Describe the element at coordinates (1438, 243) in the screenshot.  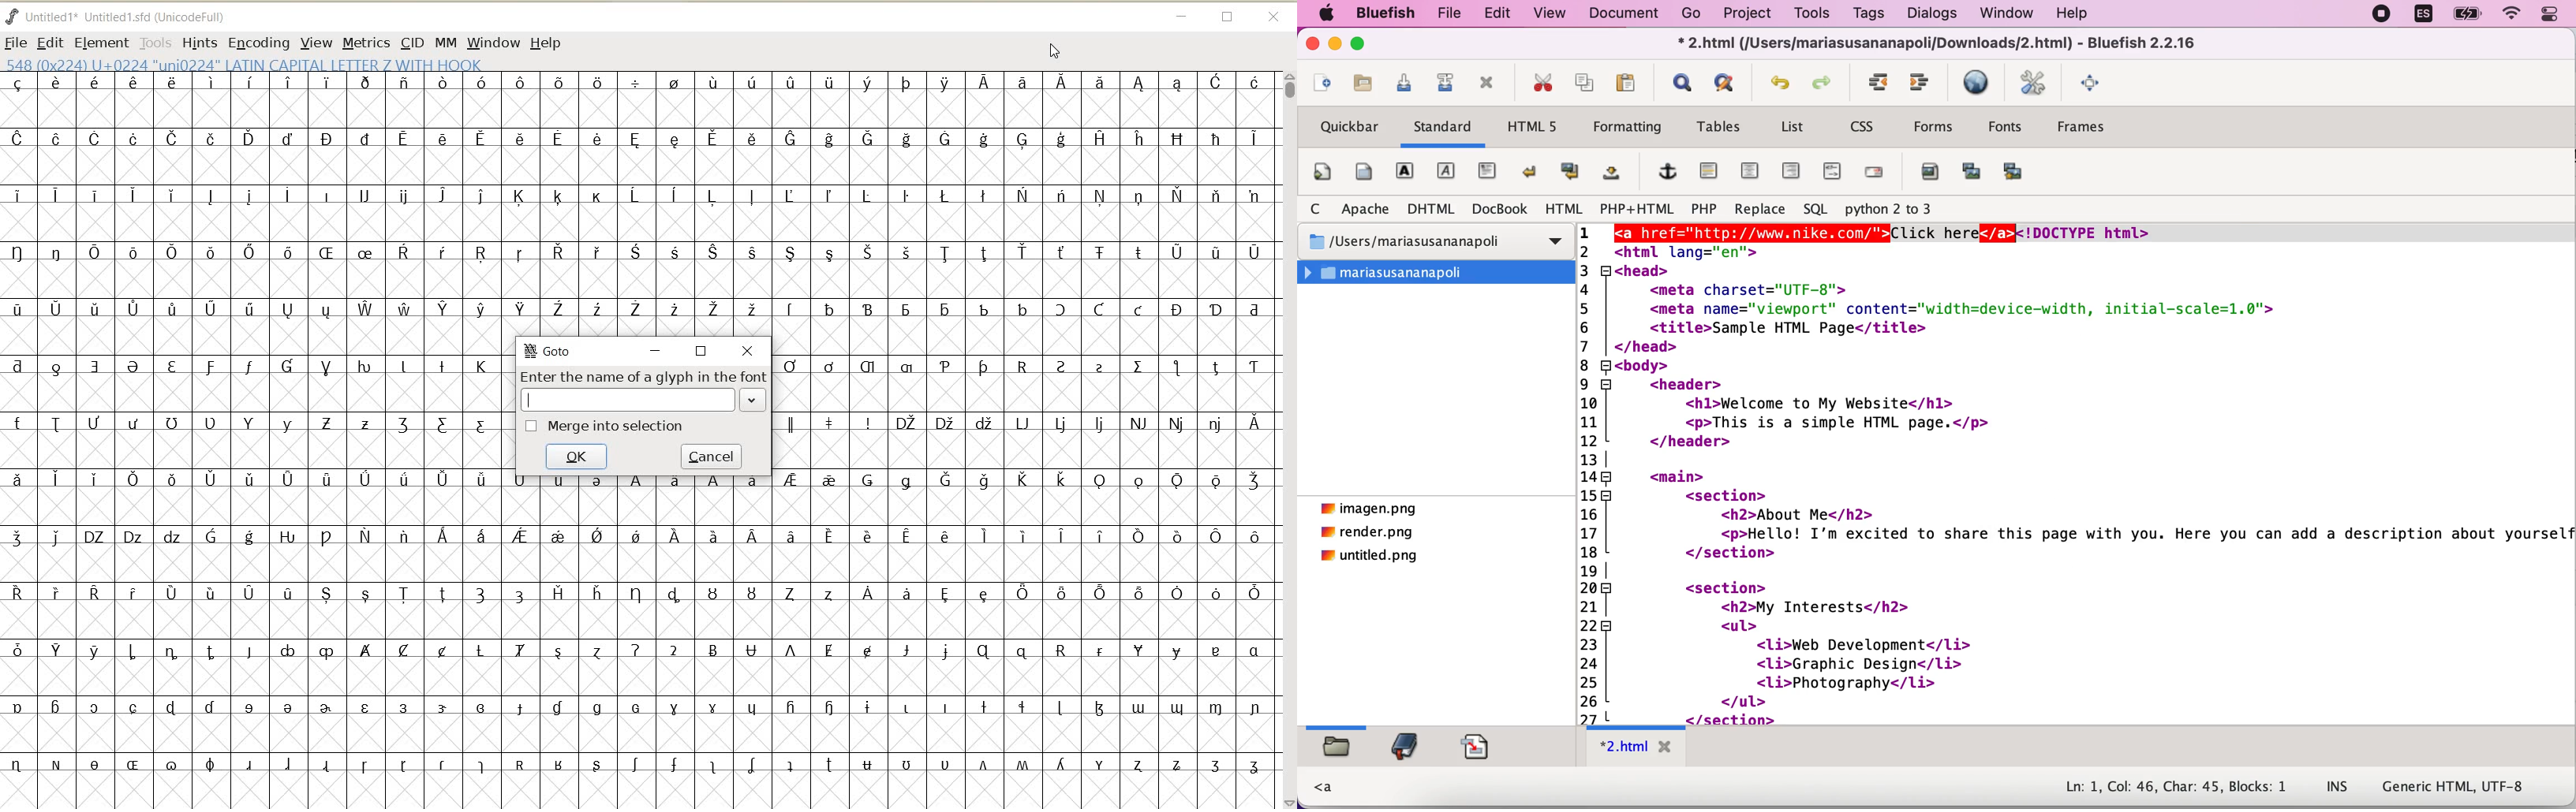
I see `/Users/mariasusananapoli` at that location.